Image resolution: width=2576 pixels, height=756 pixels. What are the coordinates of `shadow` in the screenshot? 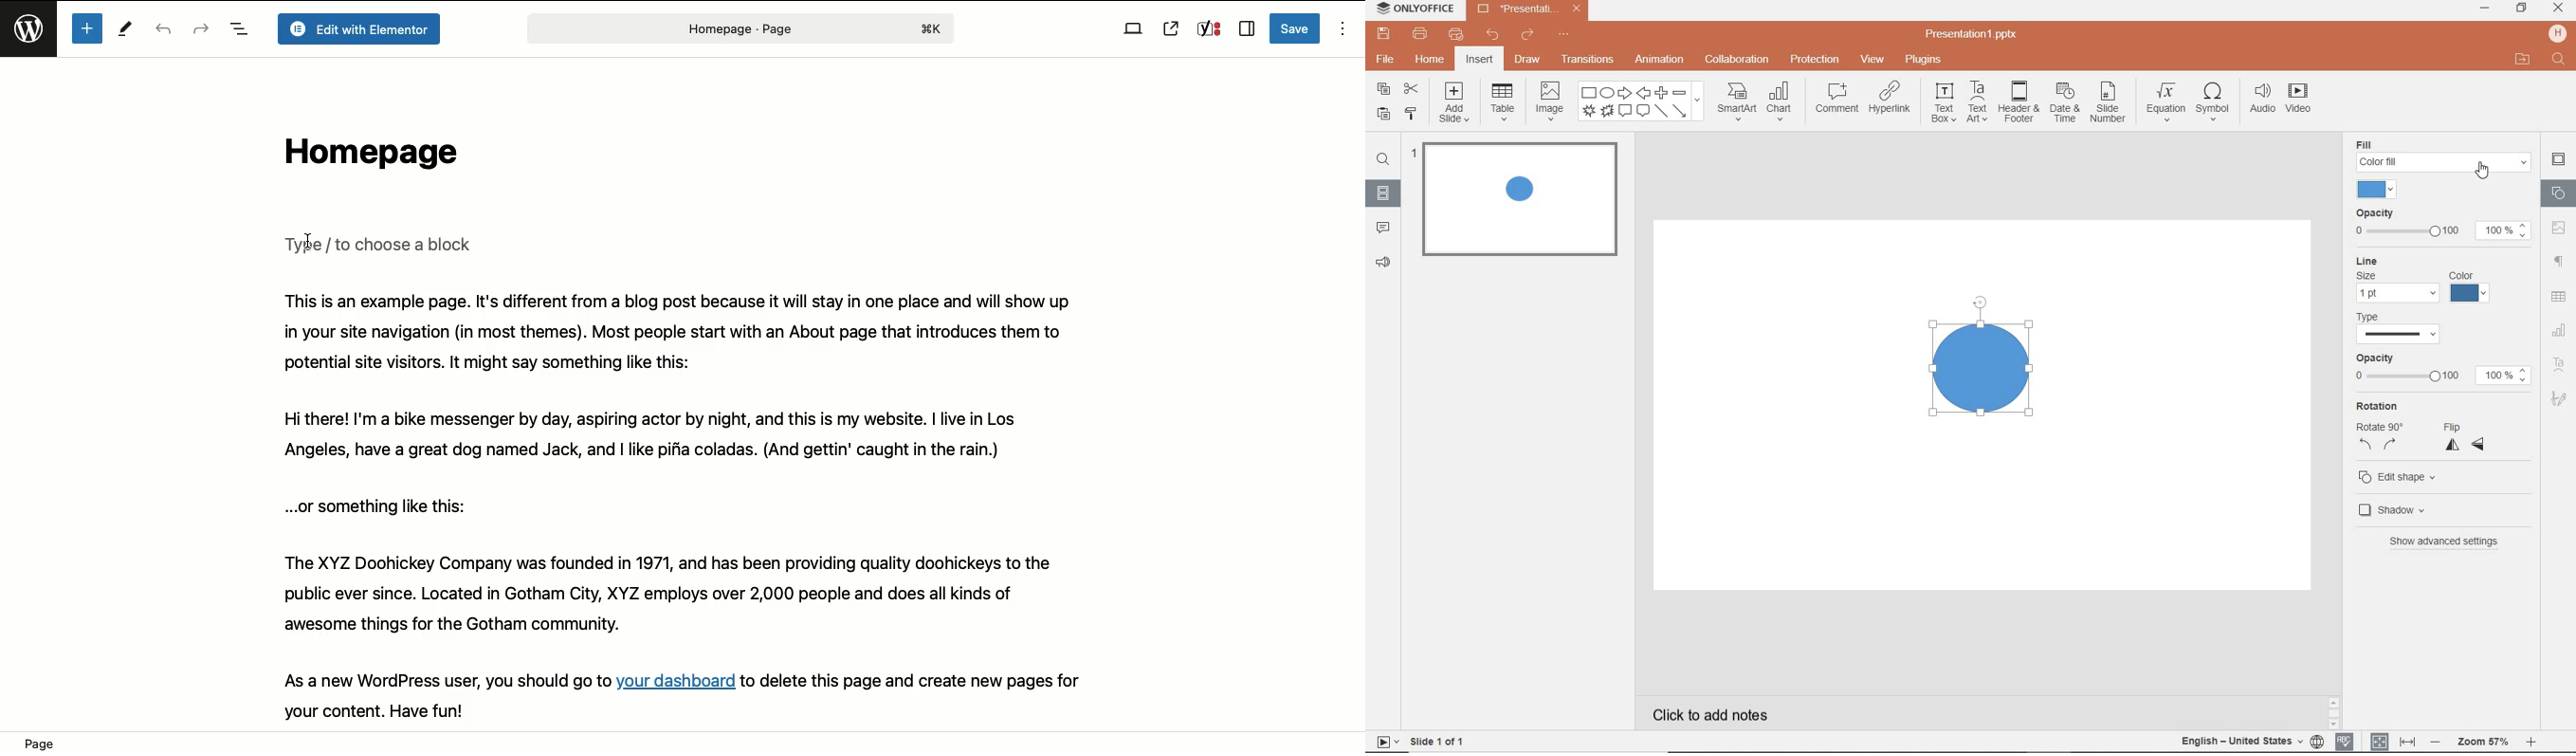 It's located at (2395, 508).